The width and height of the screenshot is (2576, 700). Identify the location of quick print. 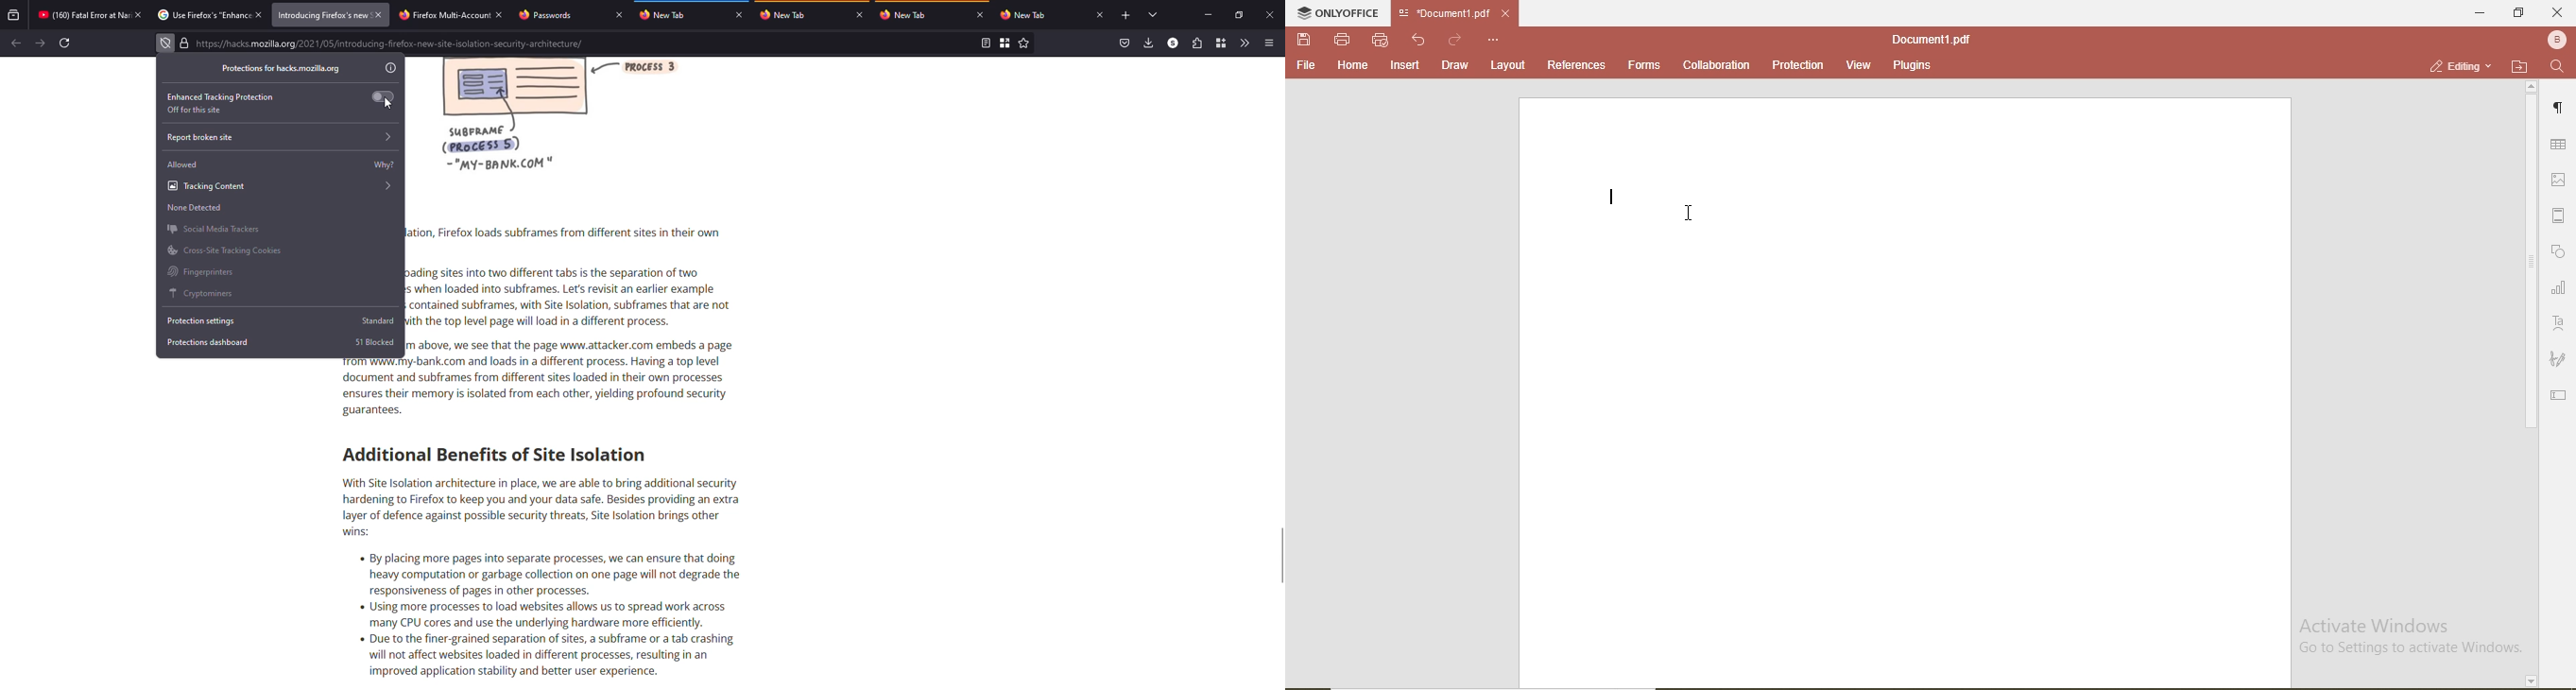
(1381, 41).